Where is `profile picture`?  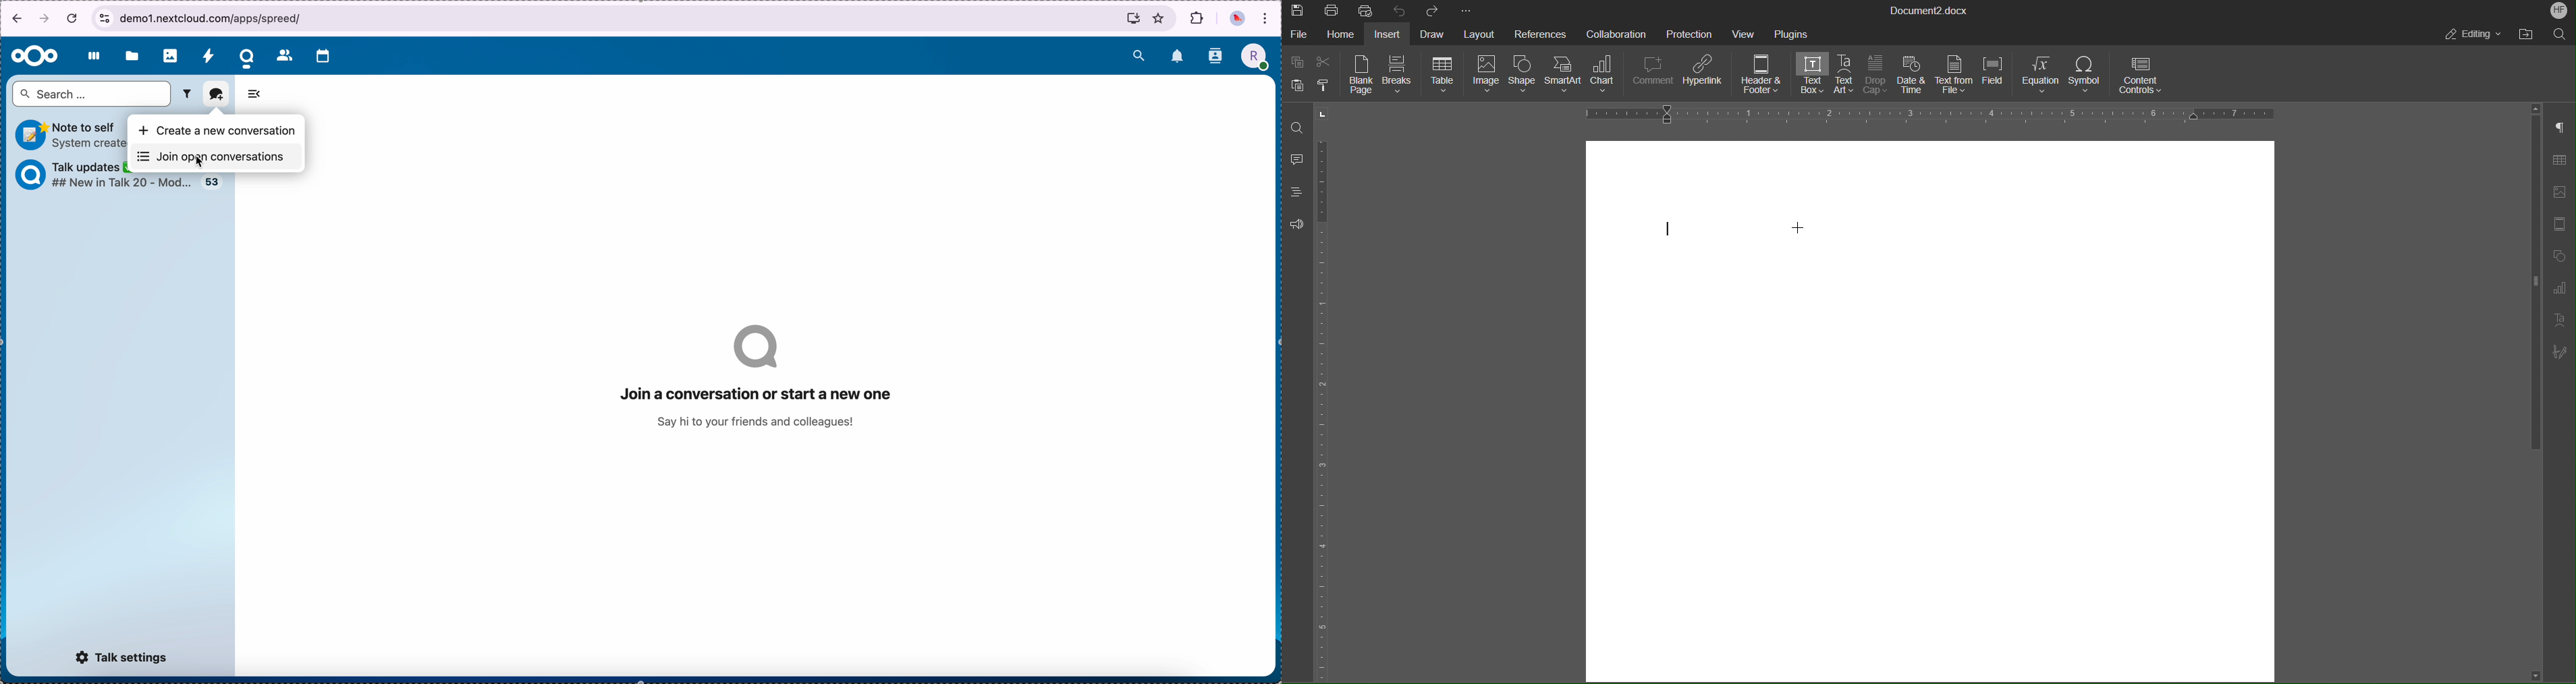
profile picture is located at coordinates (1237, 19).